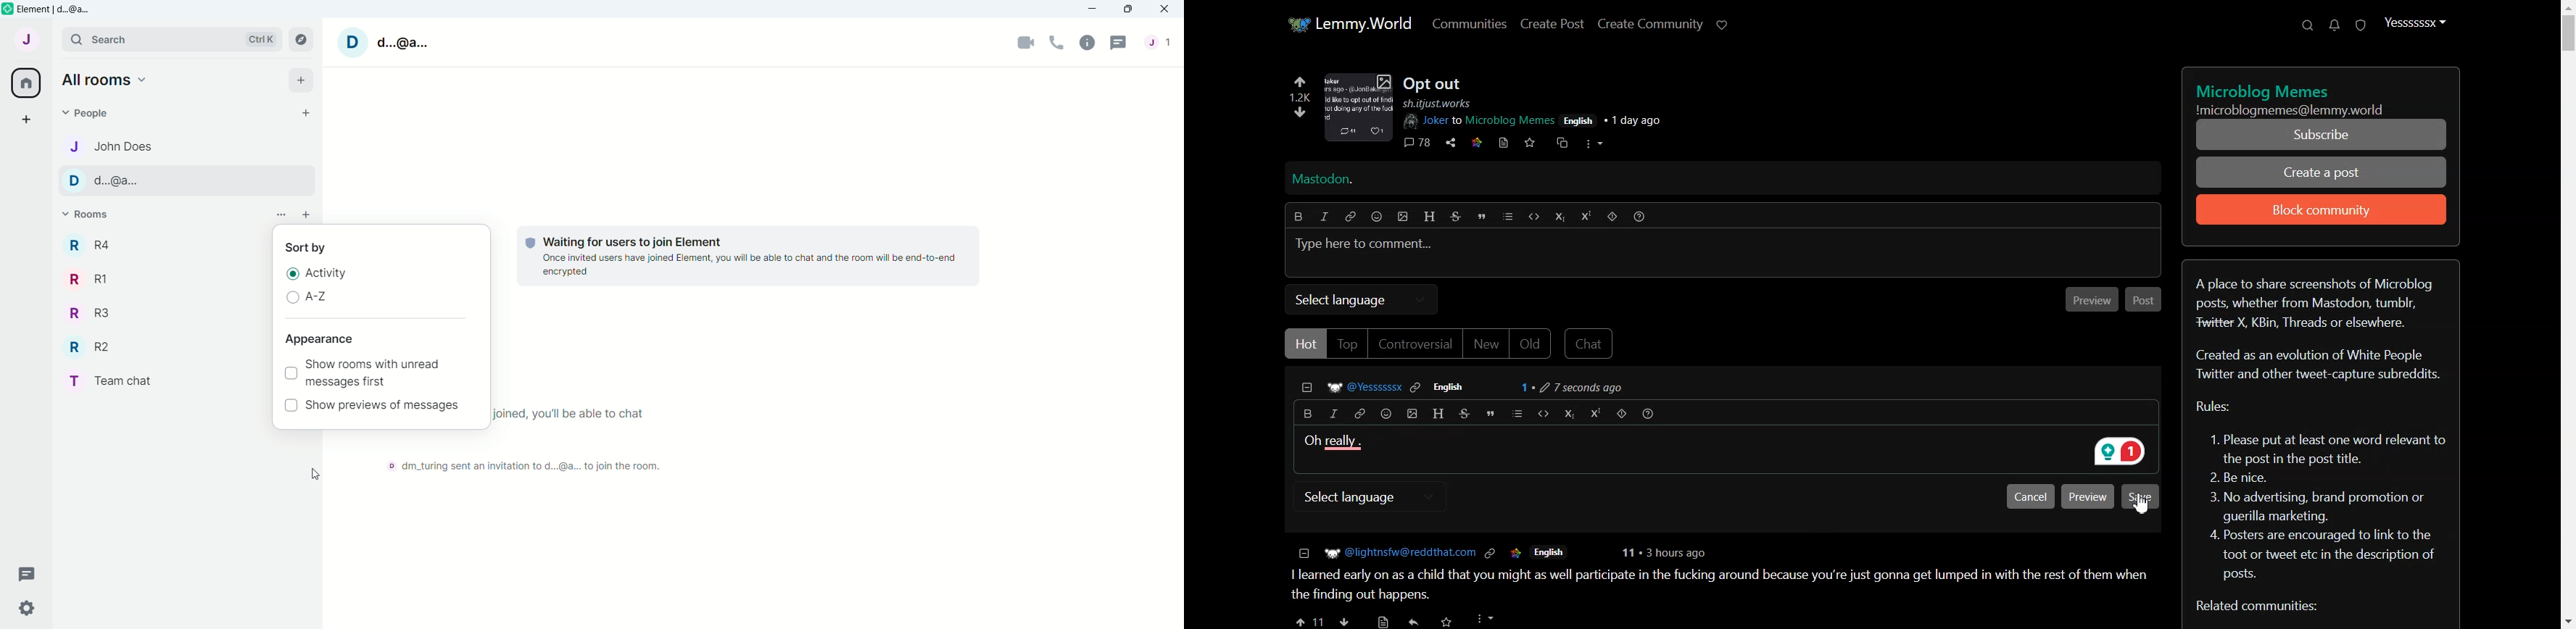  I want to click on Threads, so click(1119, 42).